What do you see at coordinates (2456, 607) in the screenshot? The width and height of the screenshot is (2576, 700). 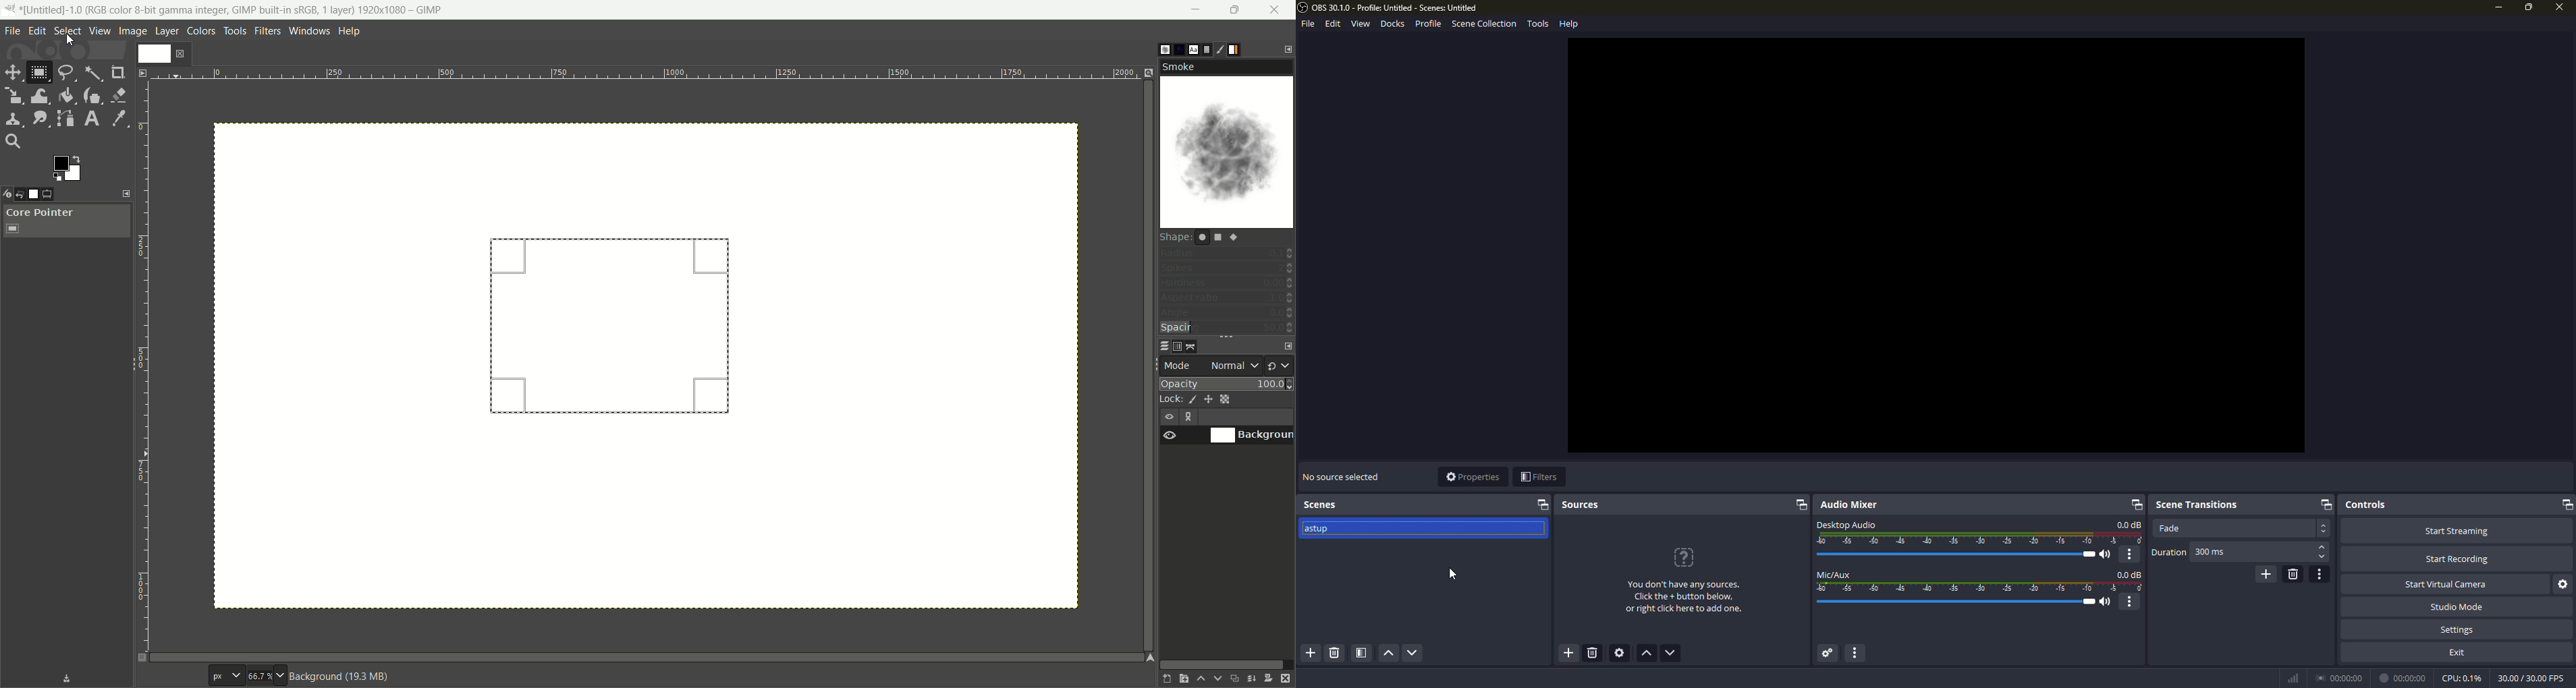 I see `studio mode` at bounding box center [2456, 607].